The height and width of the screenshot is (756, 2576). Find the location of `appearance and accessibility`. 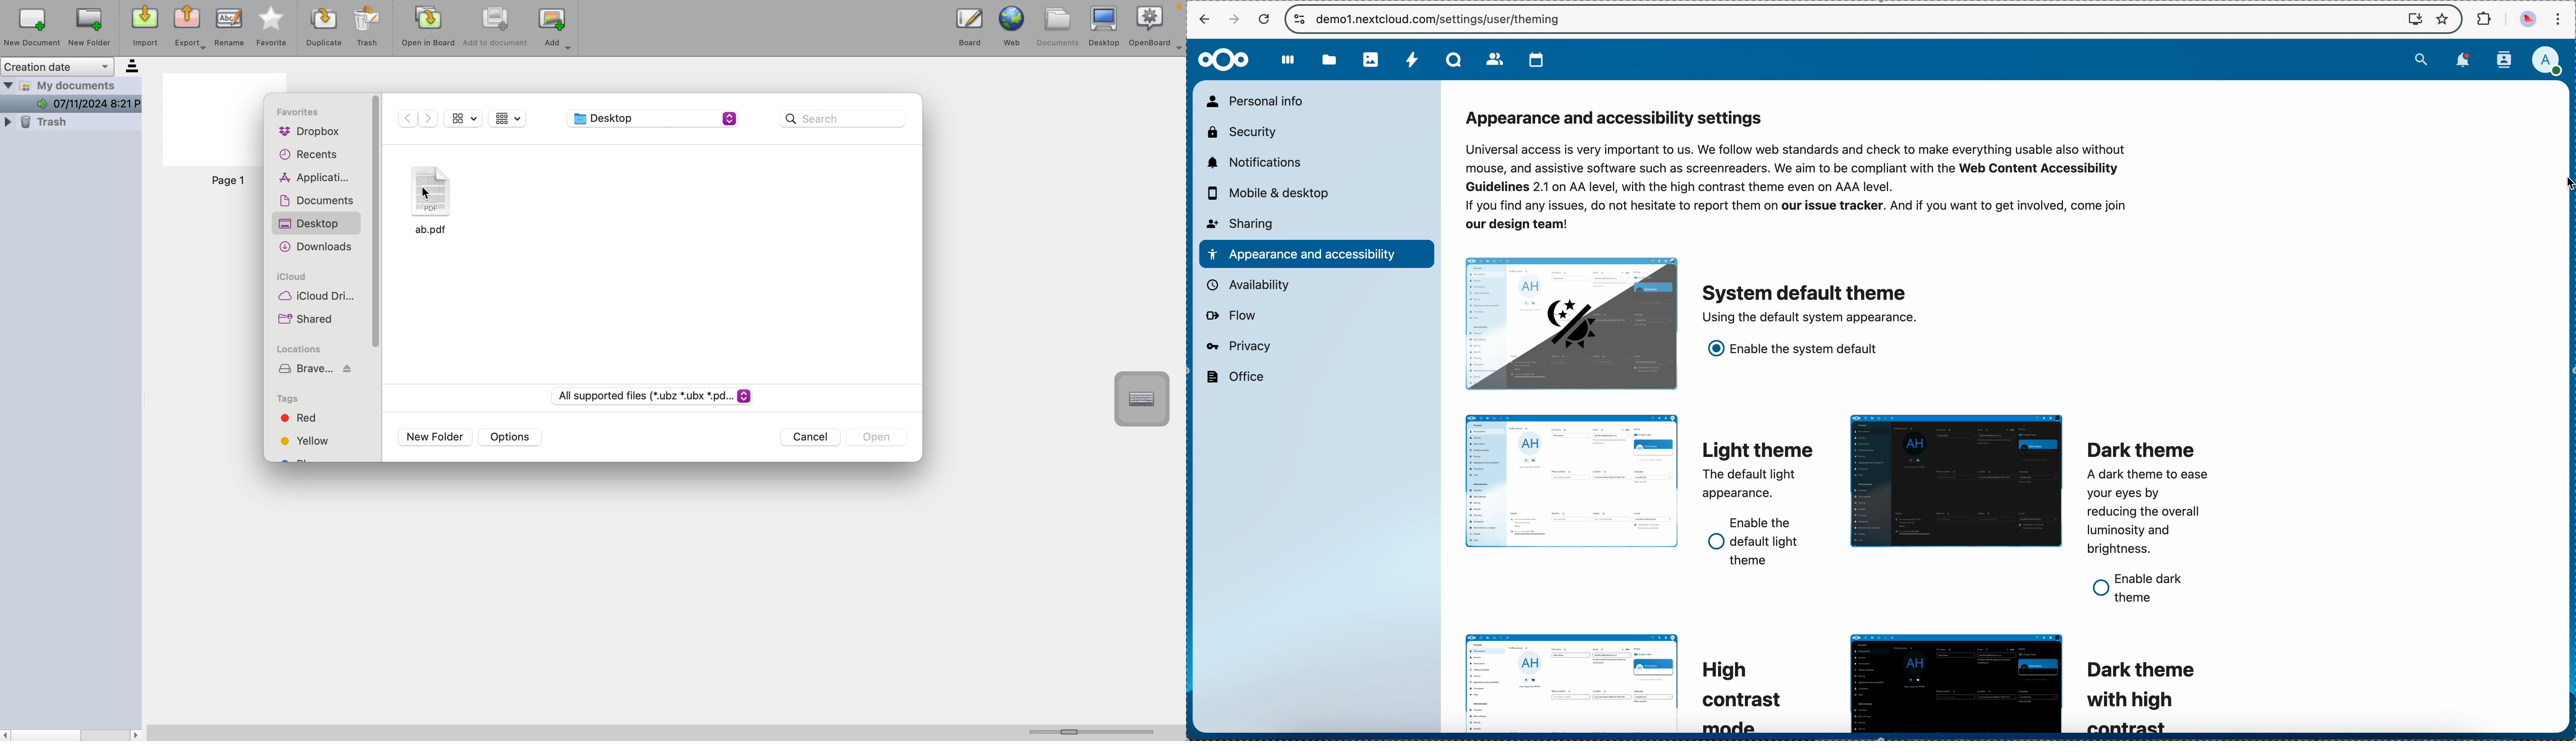

appearance and accessibility is located at coordinates (1316, 253).